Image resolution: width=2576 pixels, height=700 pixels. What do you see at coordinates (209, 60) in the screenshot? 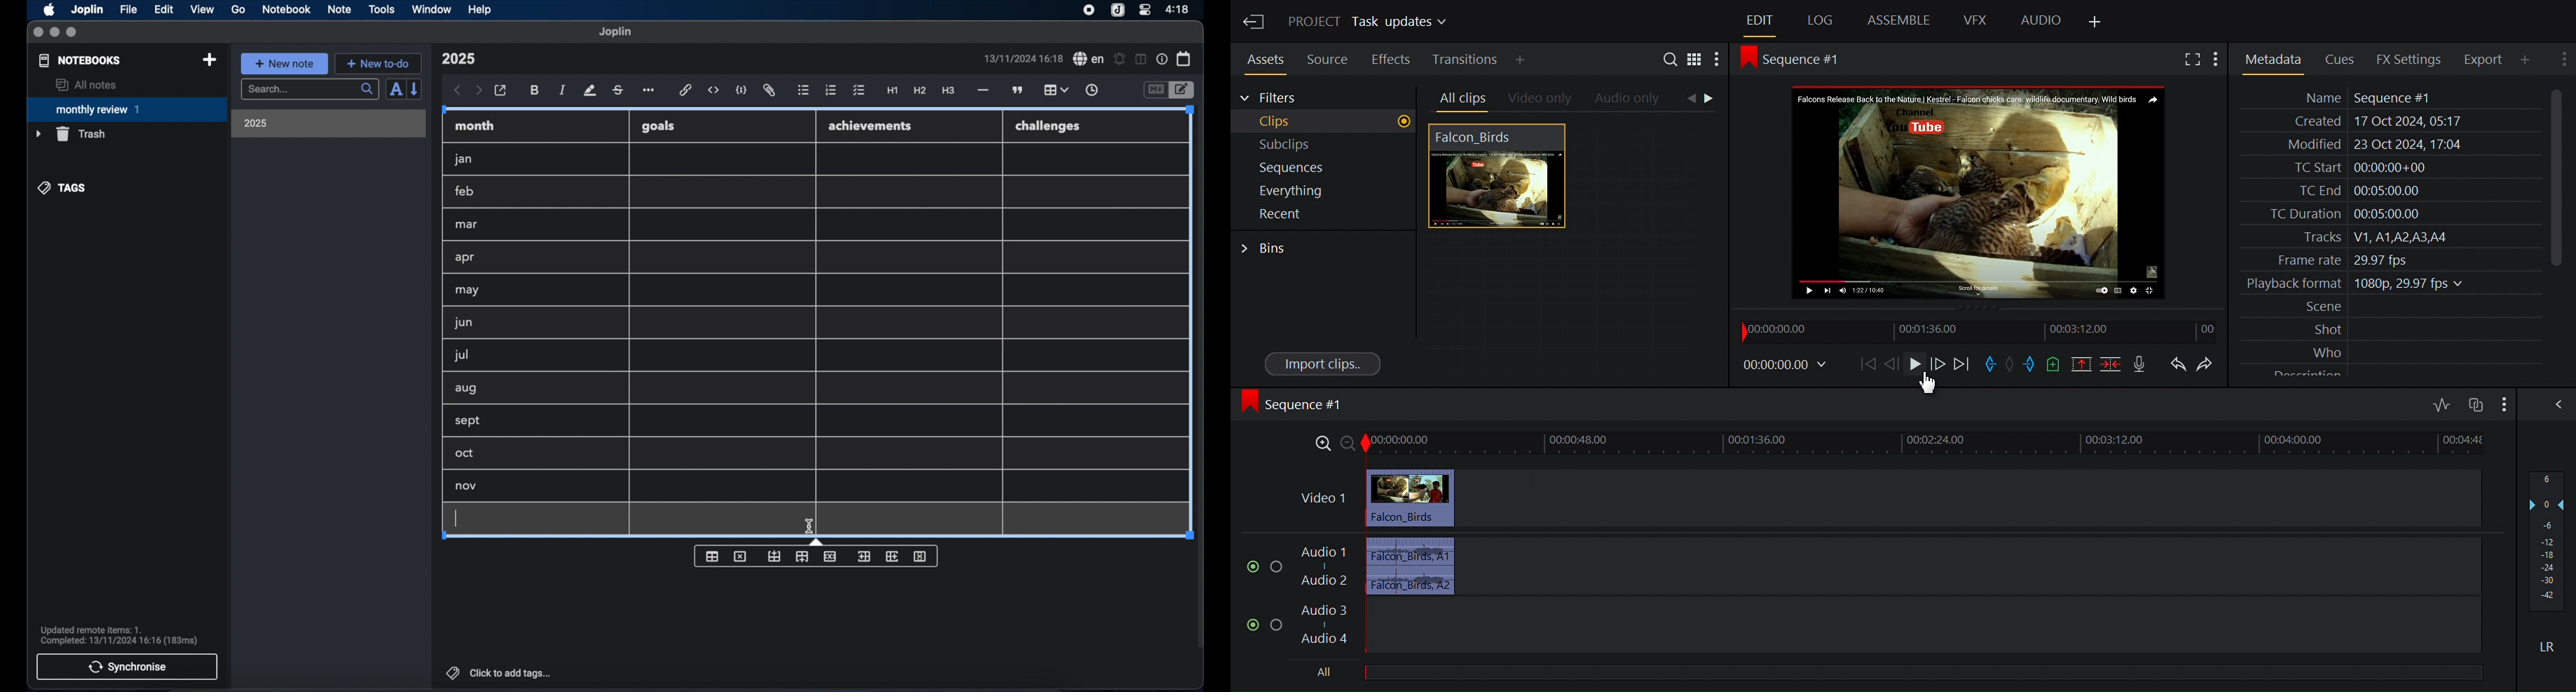
I see `new notebook` at bounding box center [209, 60].